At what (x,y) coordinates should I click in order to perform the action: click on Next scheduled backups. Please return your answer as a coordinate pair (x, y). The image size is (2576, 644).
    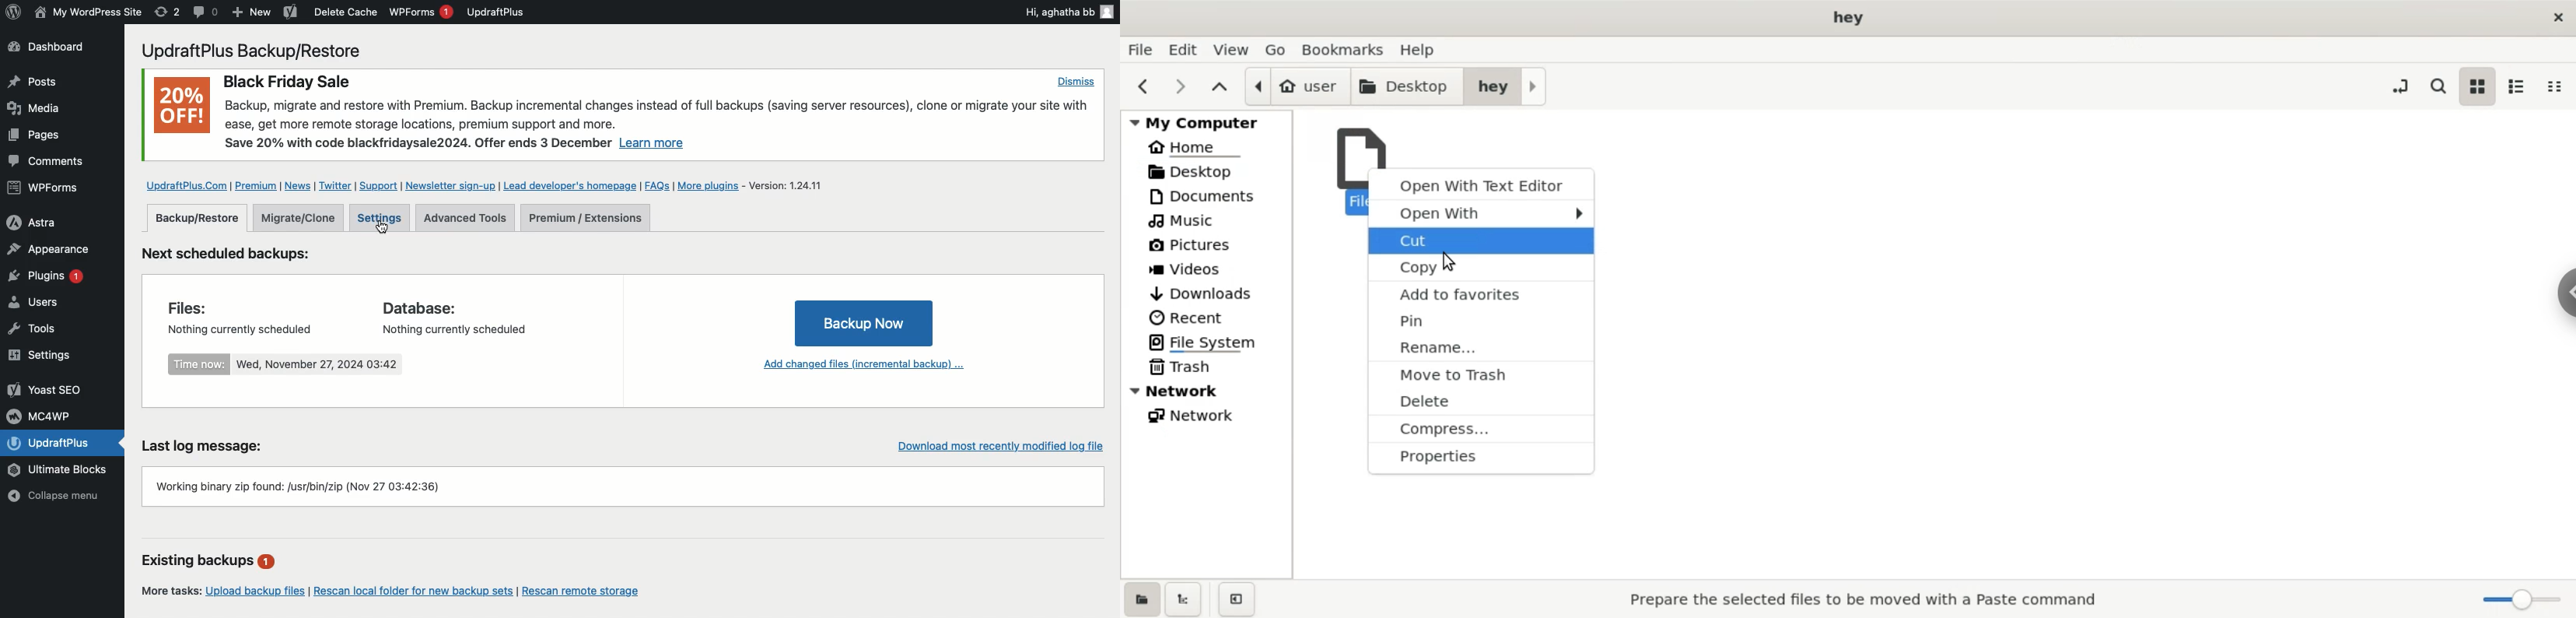
    Looking at the image, I should click on (233, 254).